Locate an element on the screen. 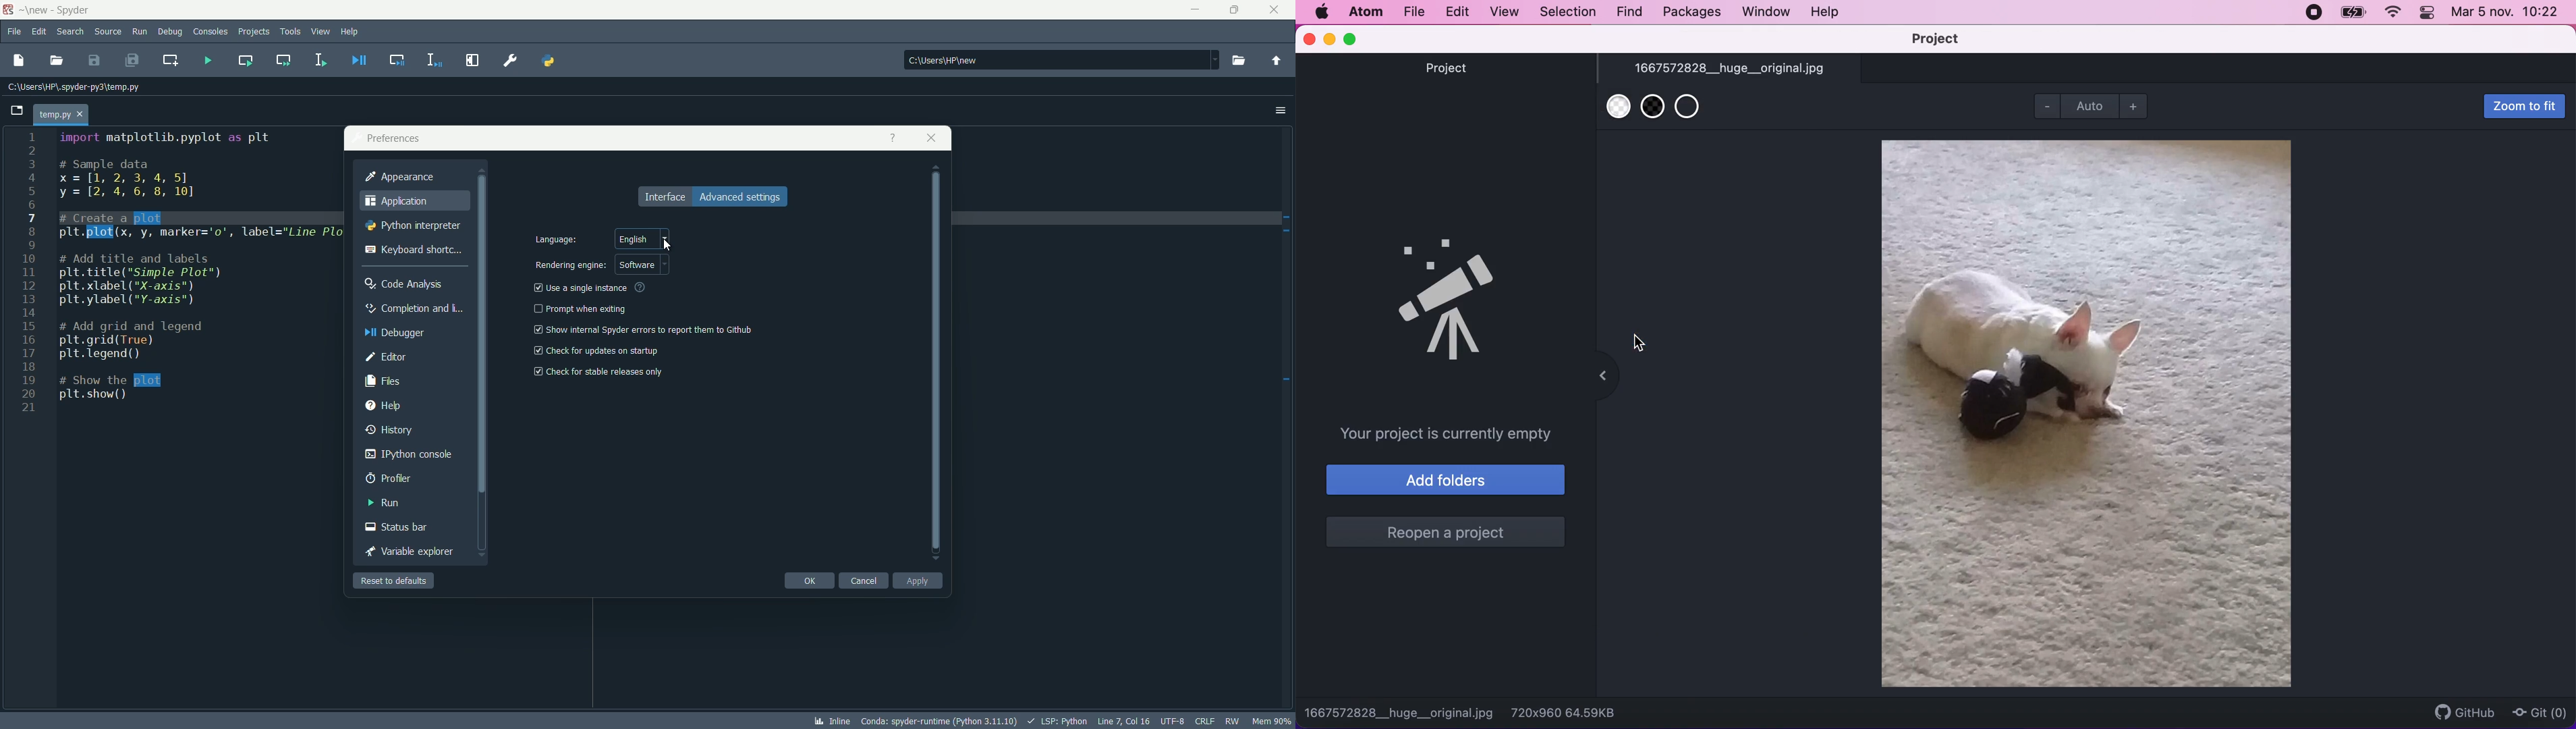  projects is located at coordinates (256, 32).